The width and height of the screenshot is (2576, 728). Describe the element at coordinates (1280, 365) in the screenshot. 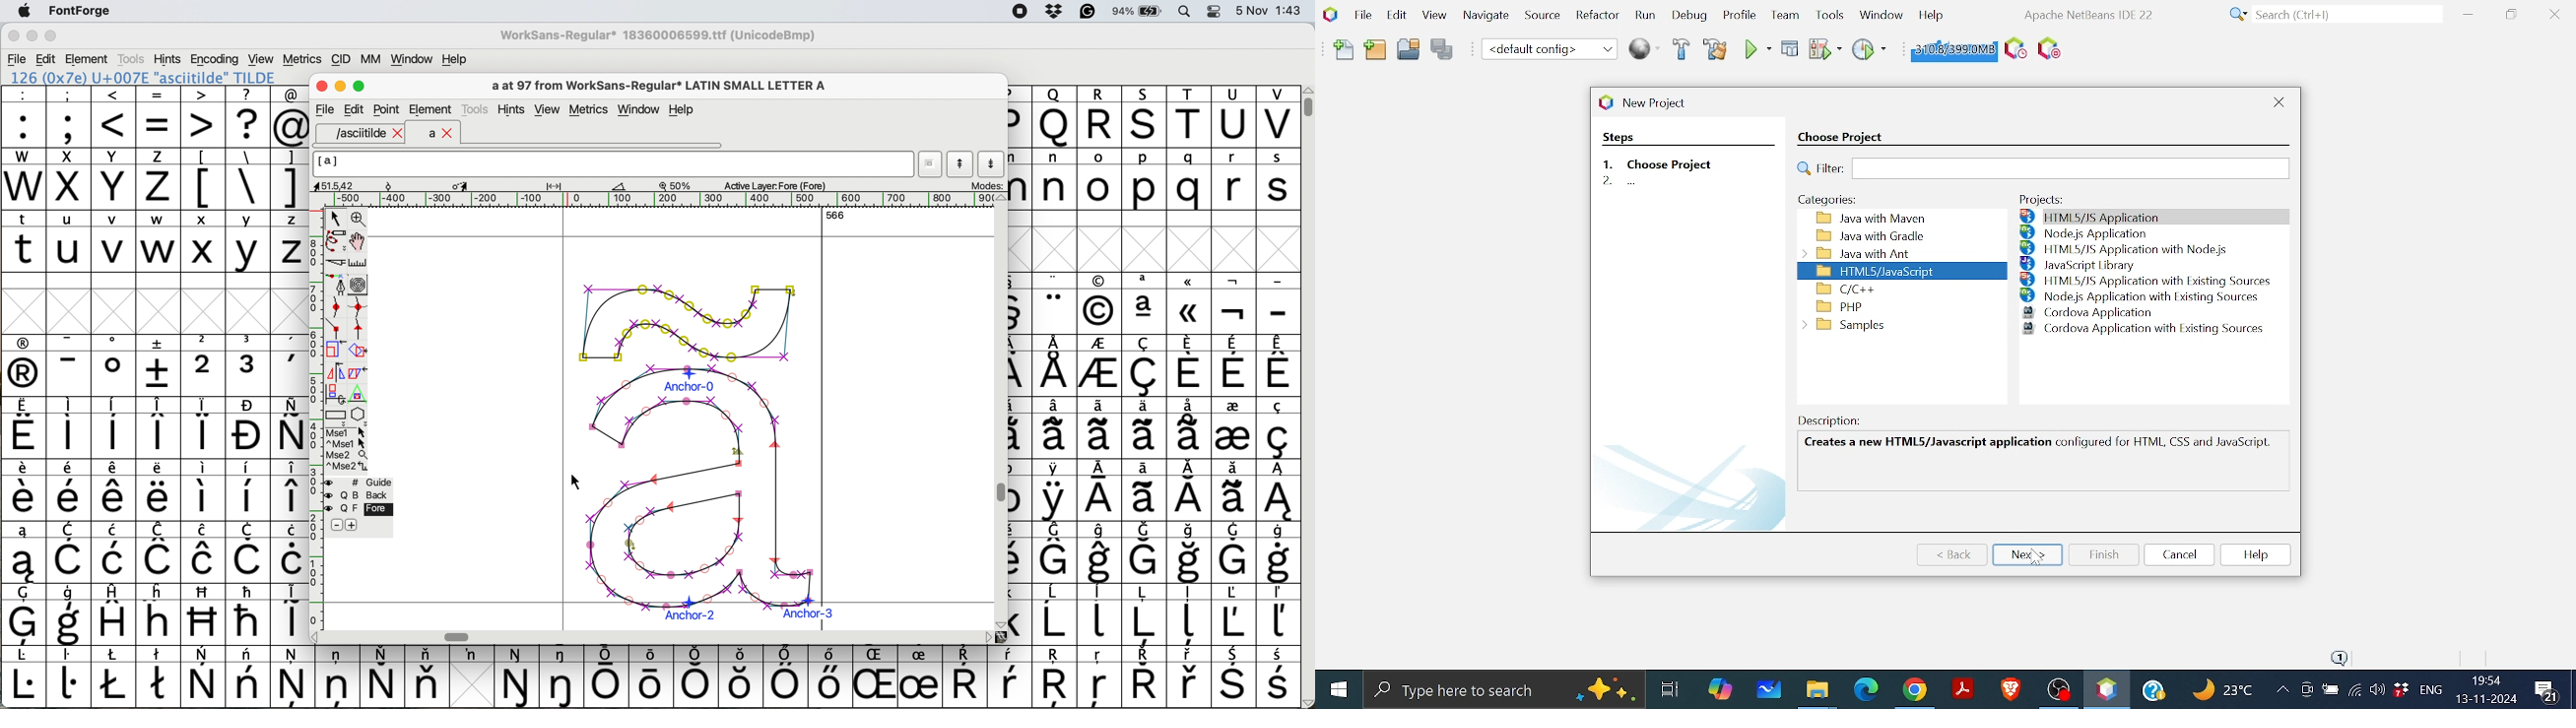

I see `symbol` at that location.